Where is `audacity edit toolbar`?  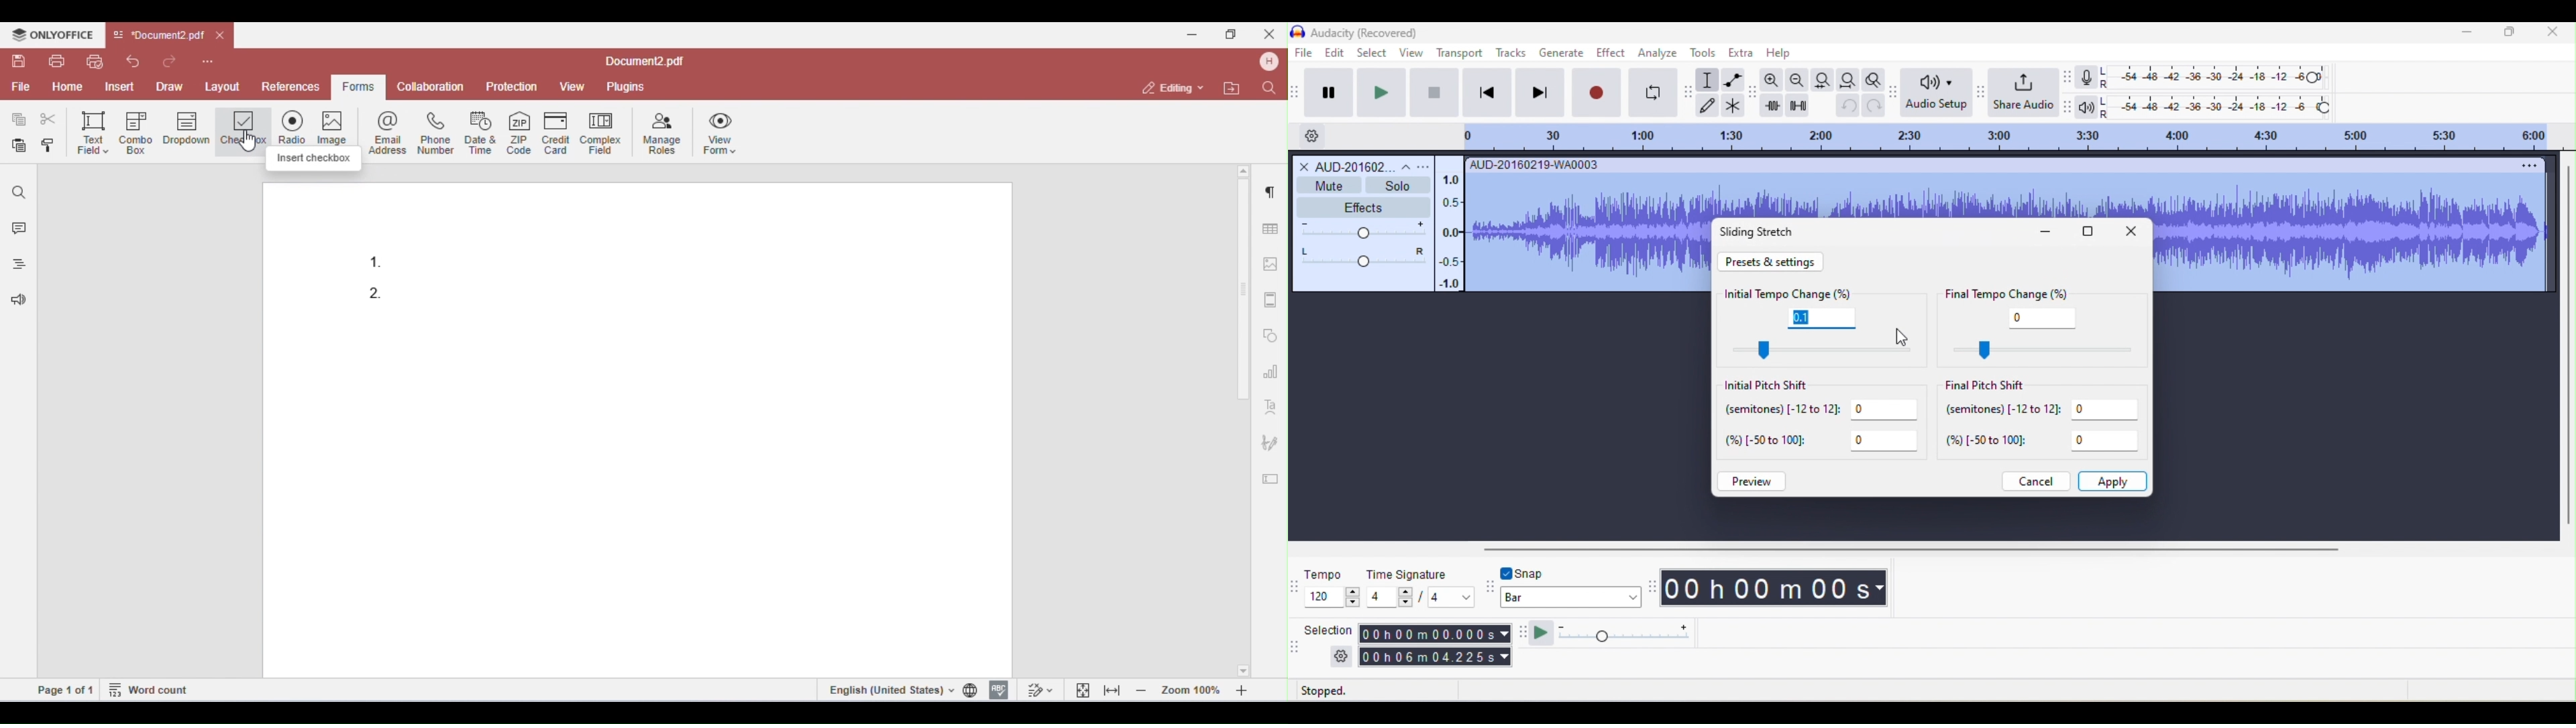
audacity edit toolbar is located at coordinates (1754, 94).